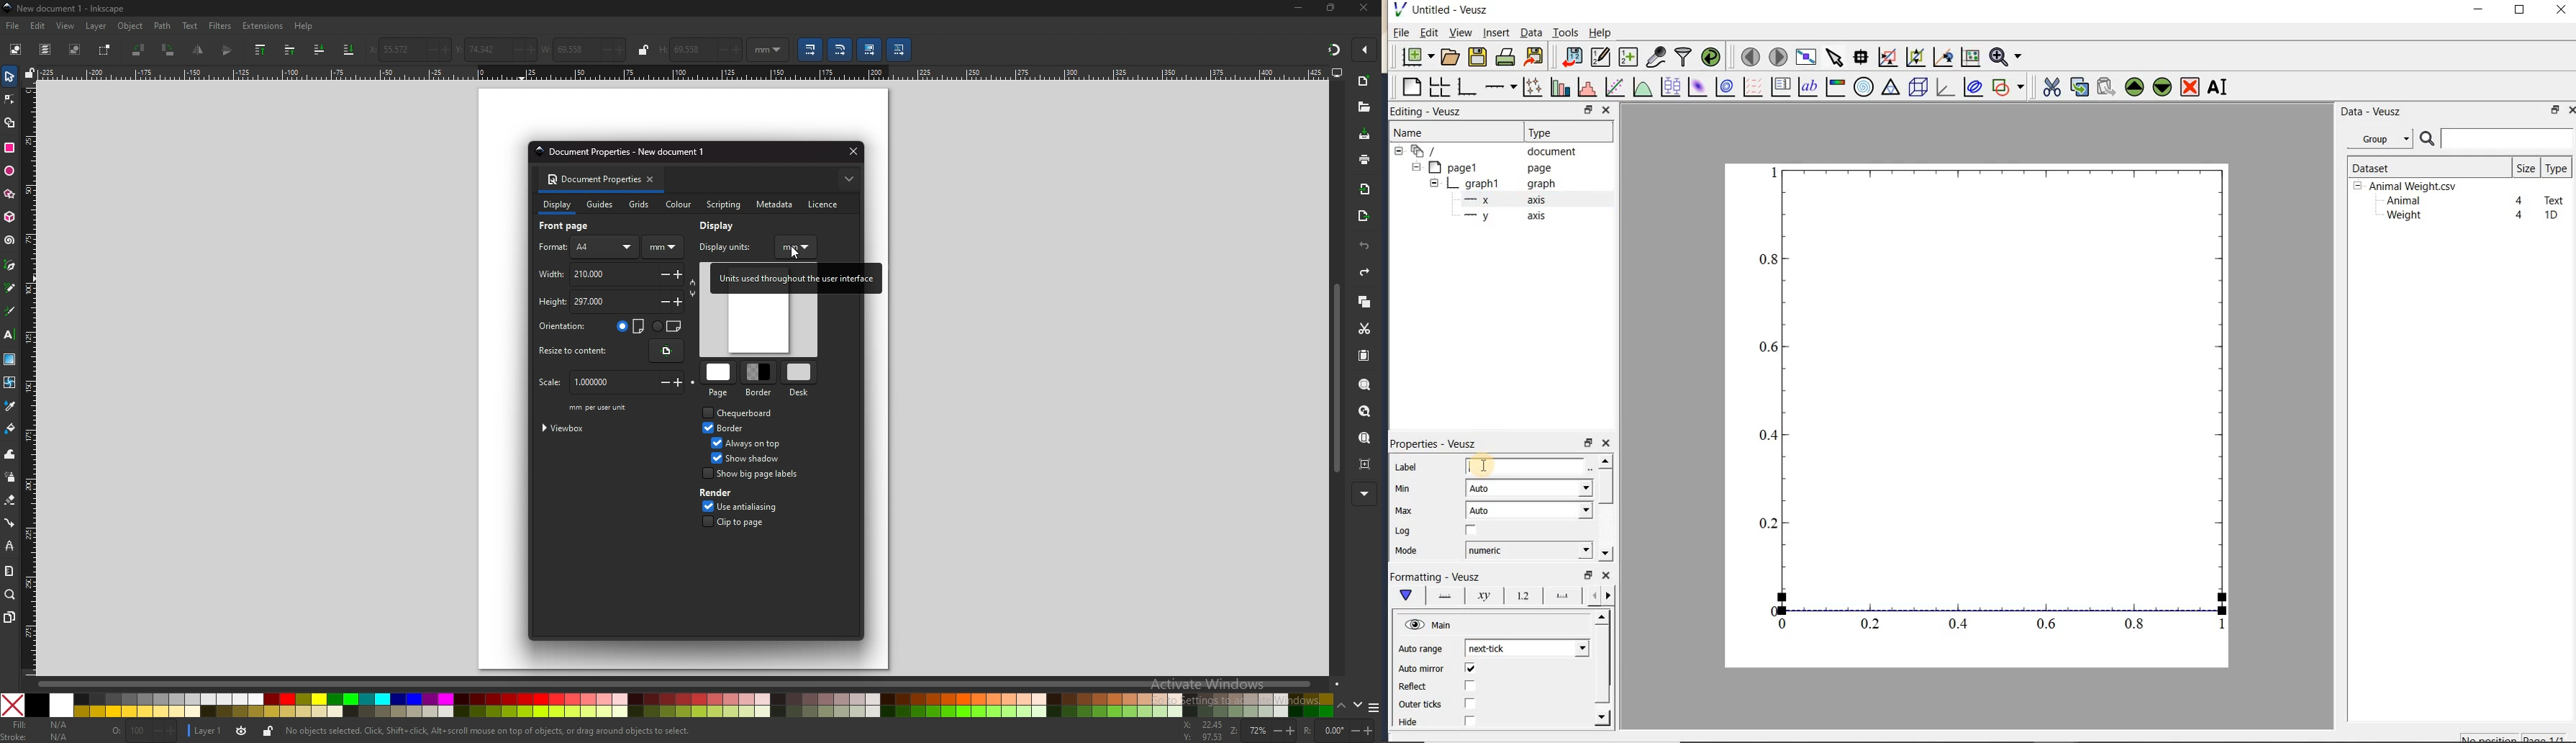 This screenshot has height=756, width=2576. I want to click on Data-Veusz, so click(2372, 112).